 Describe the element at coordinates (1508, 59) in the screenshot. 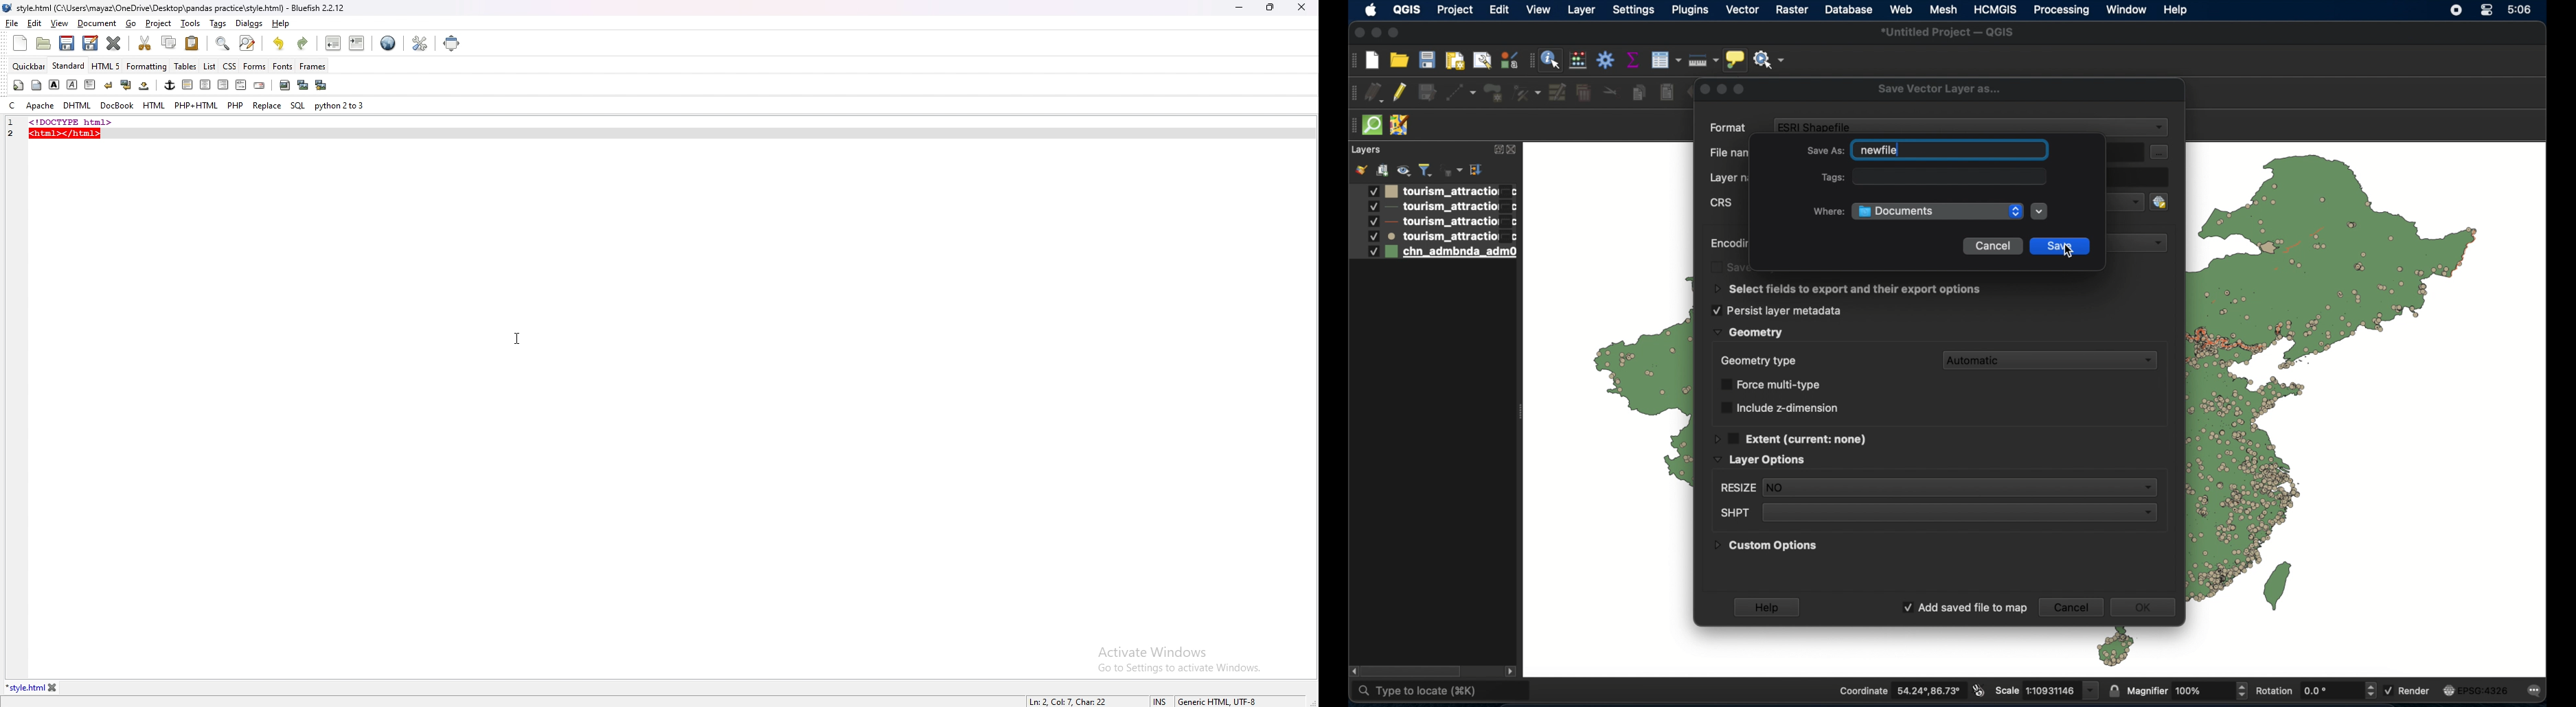

I see `style manager` at that location.